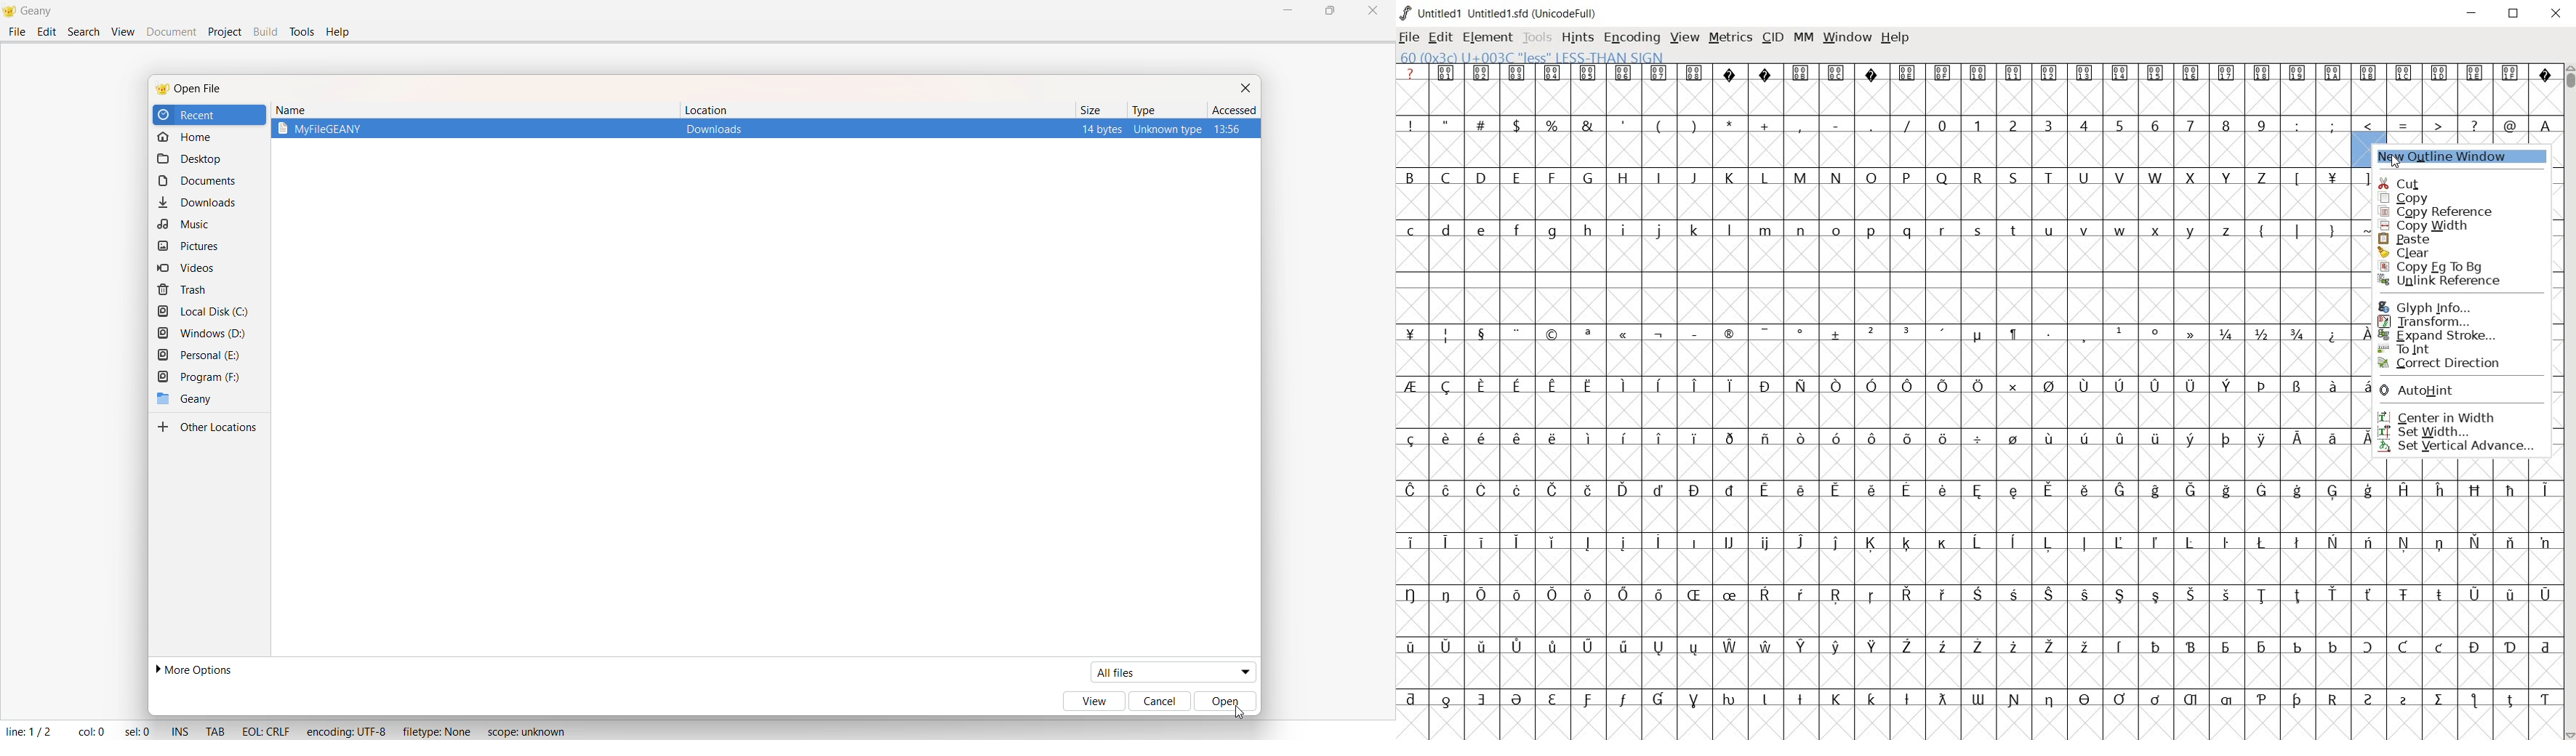 This screenshot has width=2576, height=756. What do you see at coordinates (180, 731) in the screenshot?
I see `INS` at bounding box center [180, 731].